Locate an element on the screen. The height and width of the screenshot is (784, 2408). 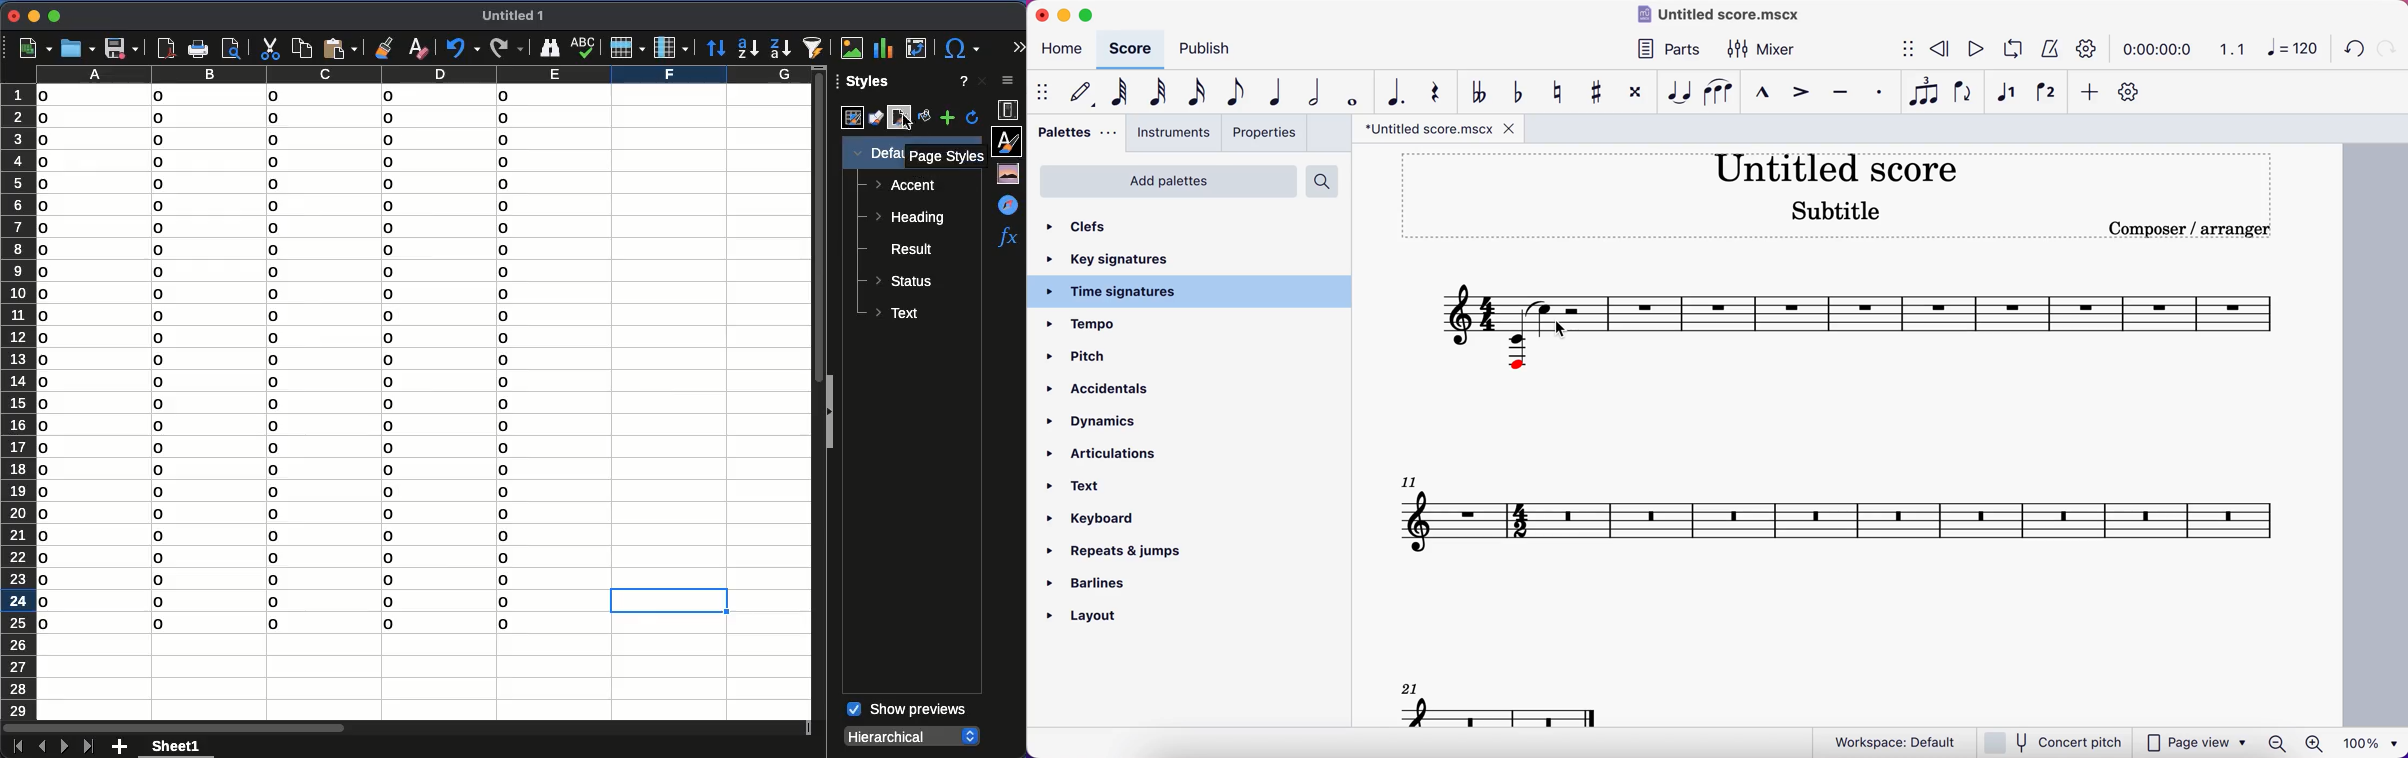
refresh is located at coordinates (973, 118).